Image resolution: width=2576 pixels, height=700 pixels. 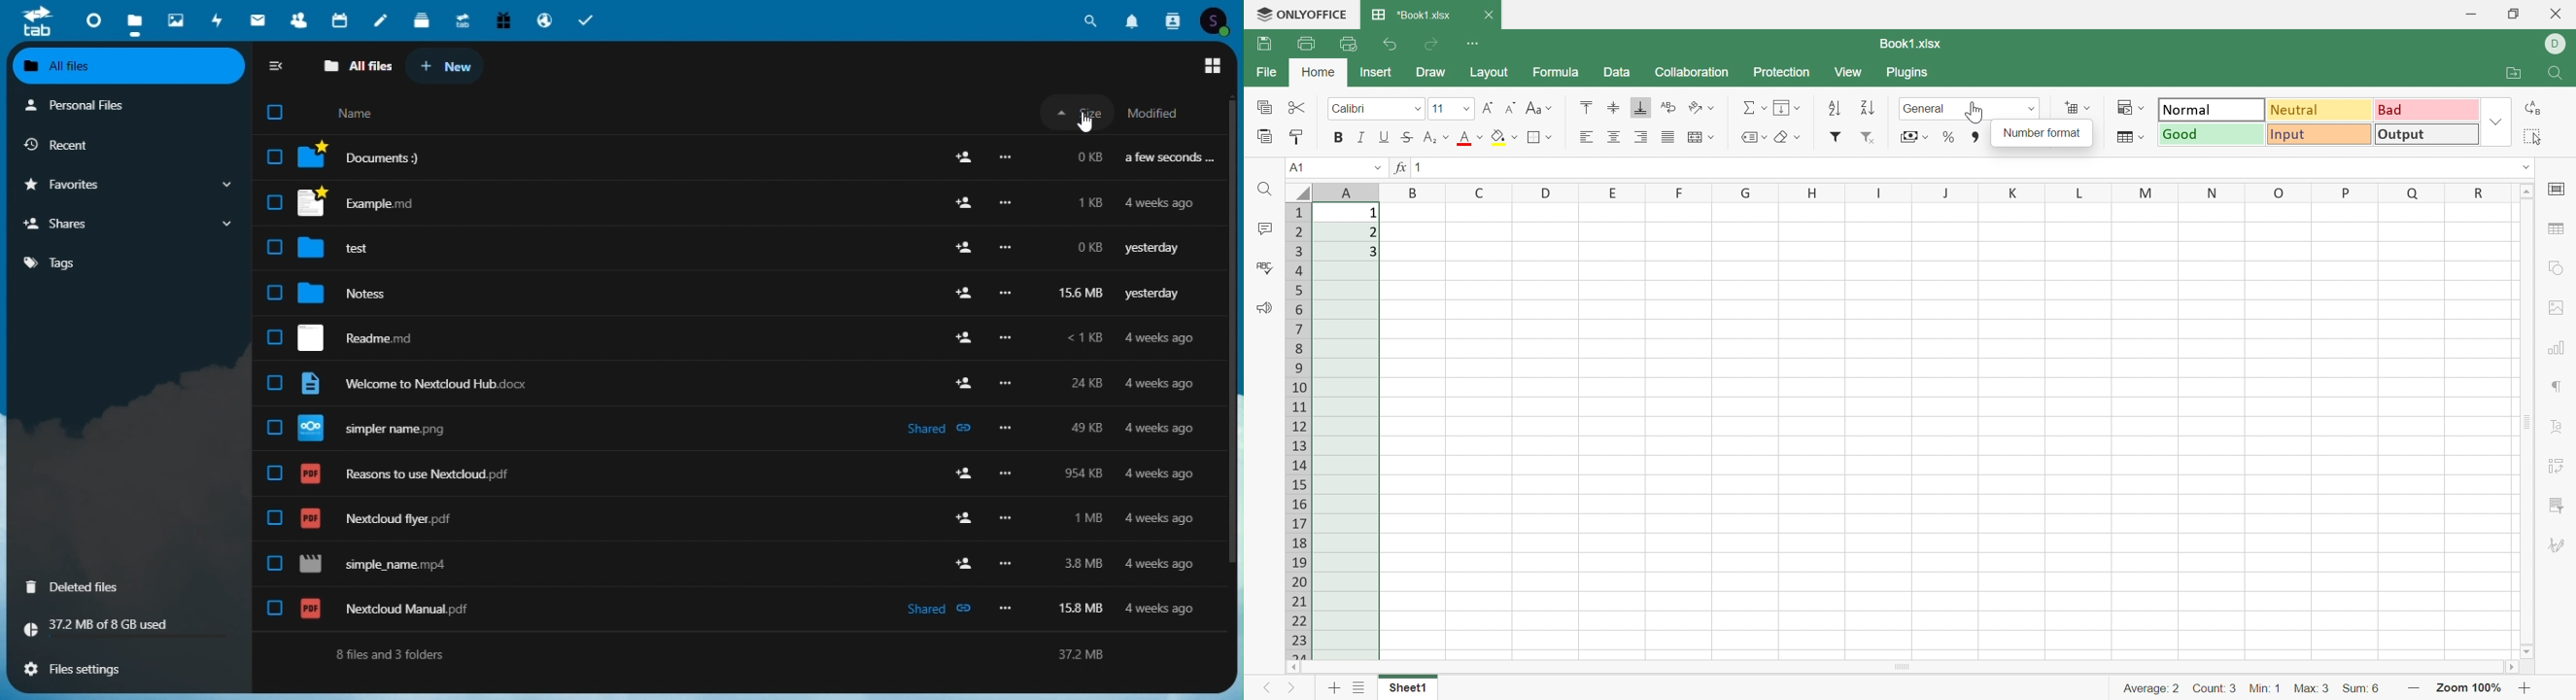 I want to click on Format as table template, so click(x=2130, y=136).